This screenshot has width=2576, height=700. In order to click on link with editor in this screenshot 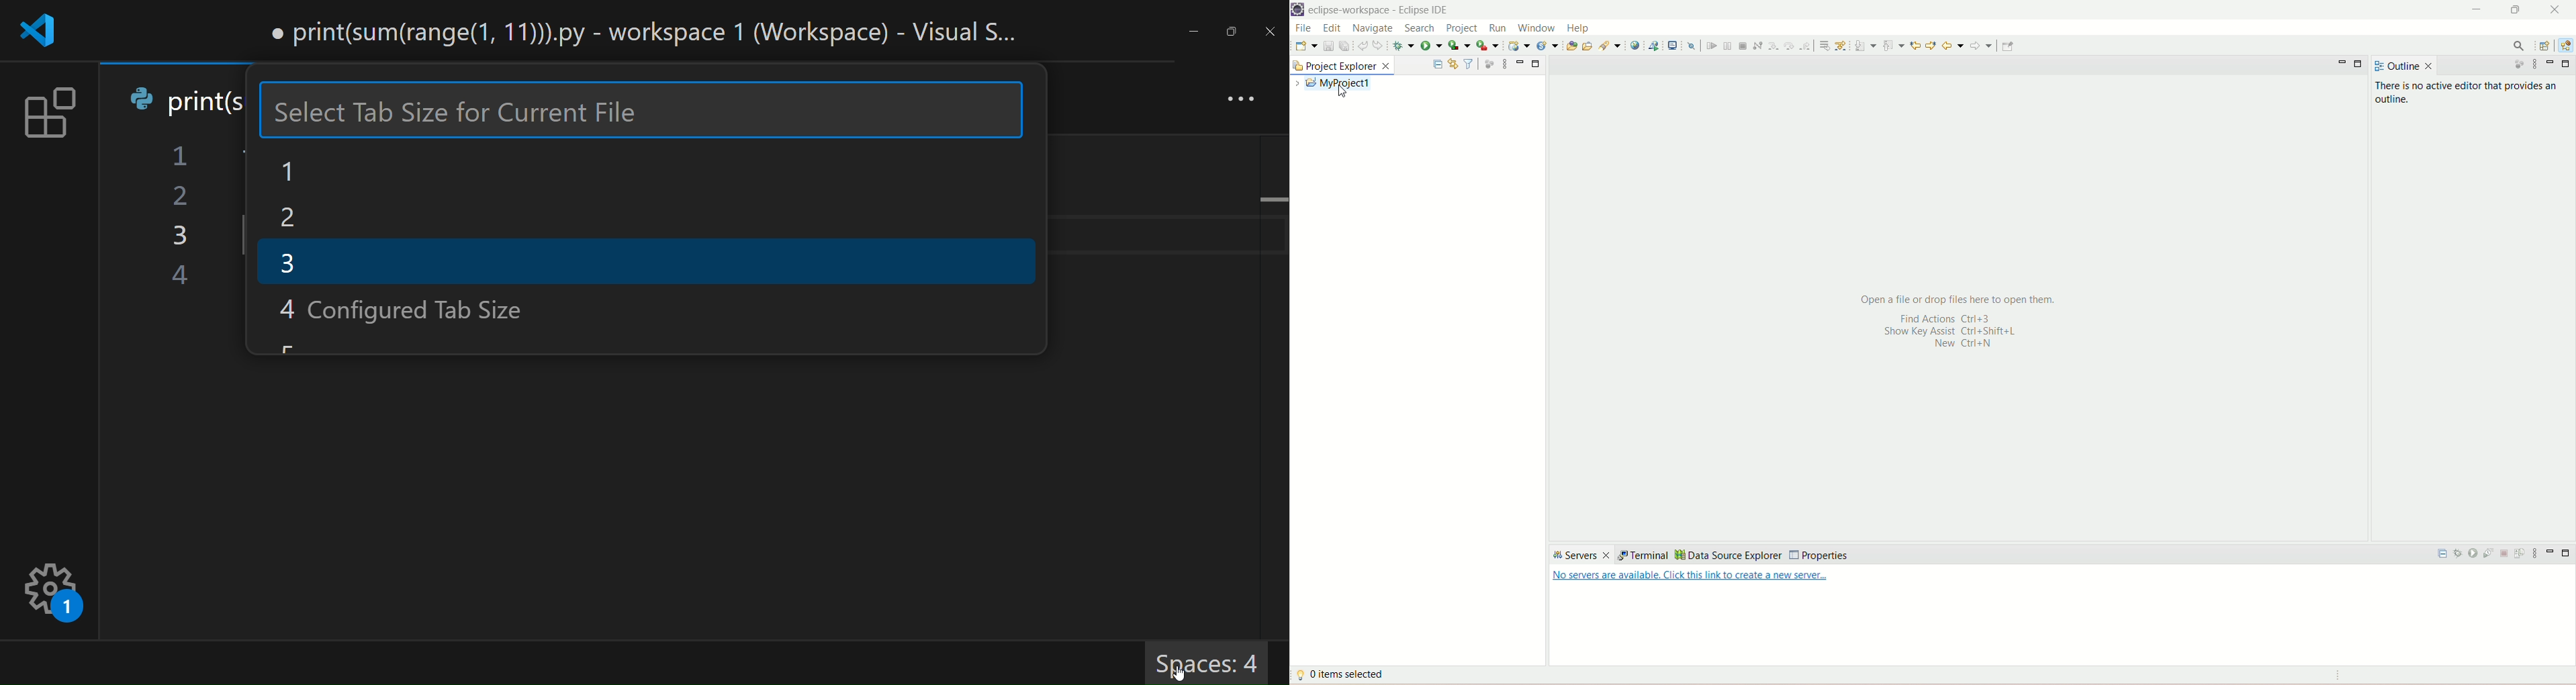, I will do `click(1453, 62)`.